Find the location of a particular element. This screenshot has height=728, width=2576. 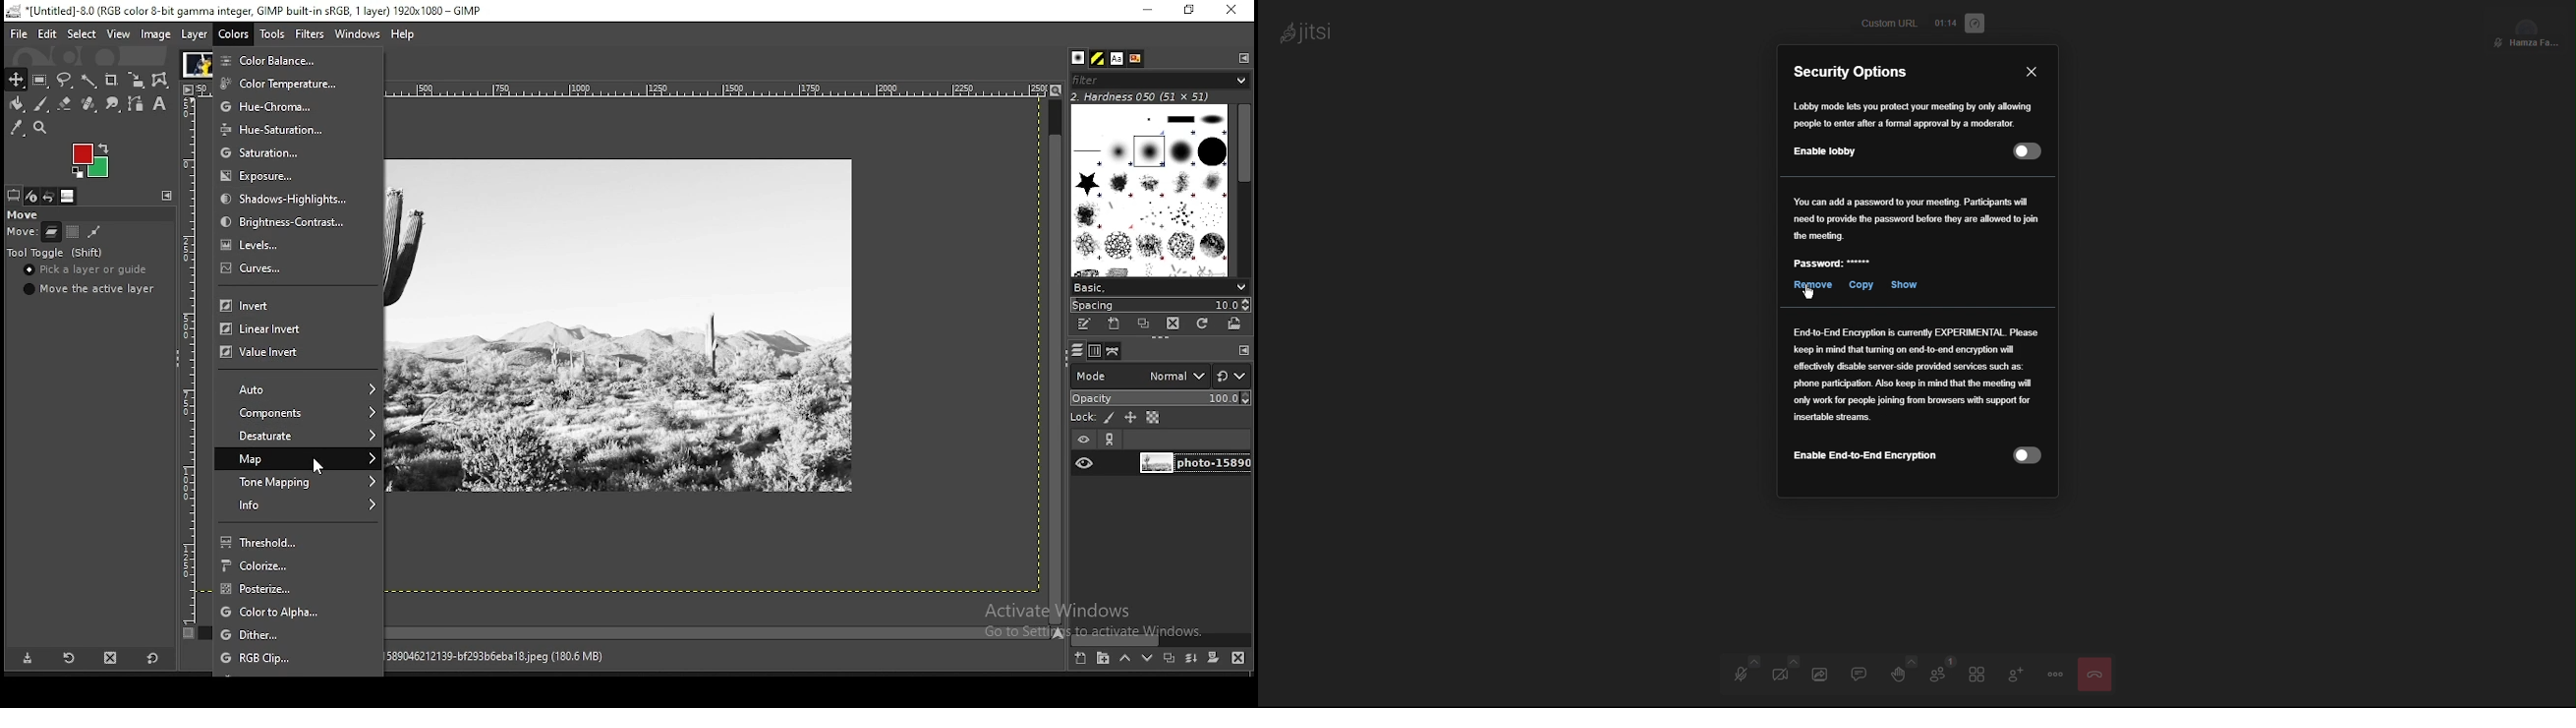

color to alpha is located at coordinates (300, 613).